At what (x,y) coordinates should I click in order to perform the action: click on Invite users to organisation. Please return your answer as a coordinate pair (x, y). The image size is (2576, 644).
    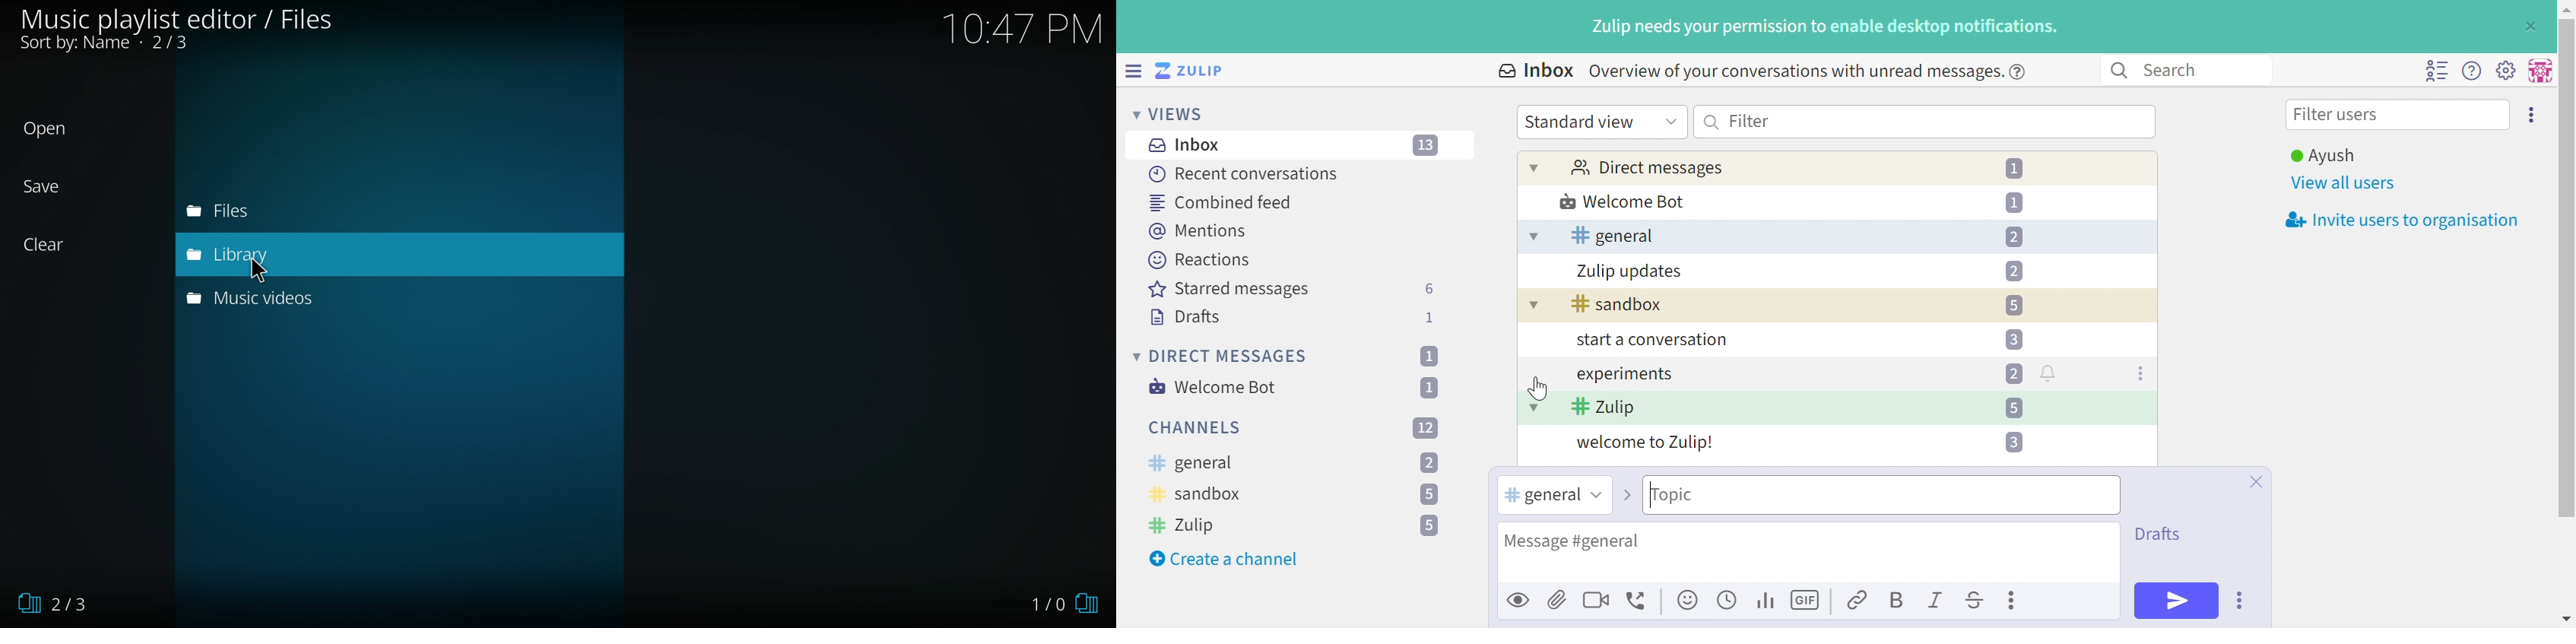
    Looking at the image, I should click on (2397, 221).